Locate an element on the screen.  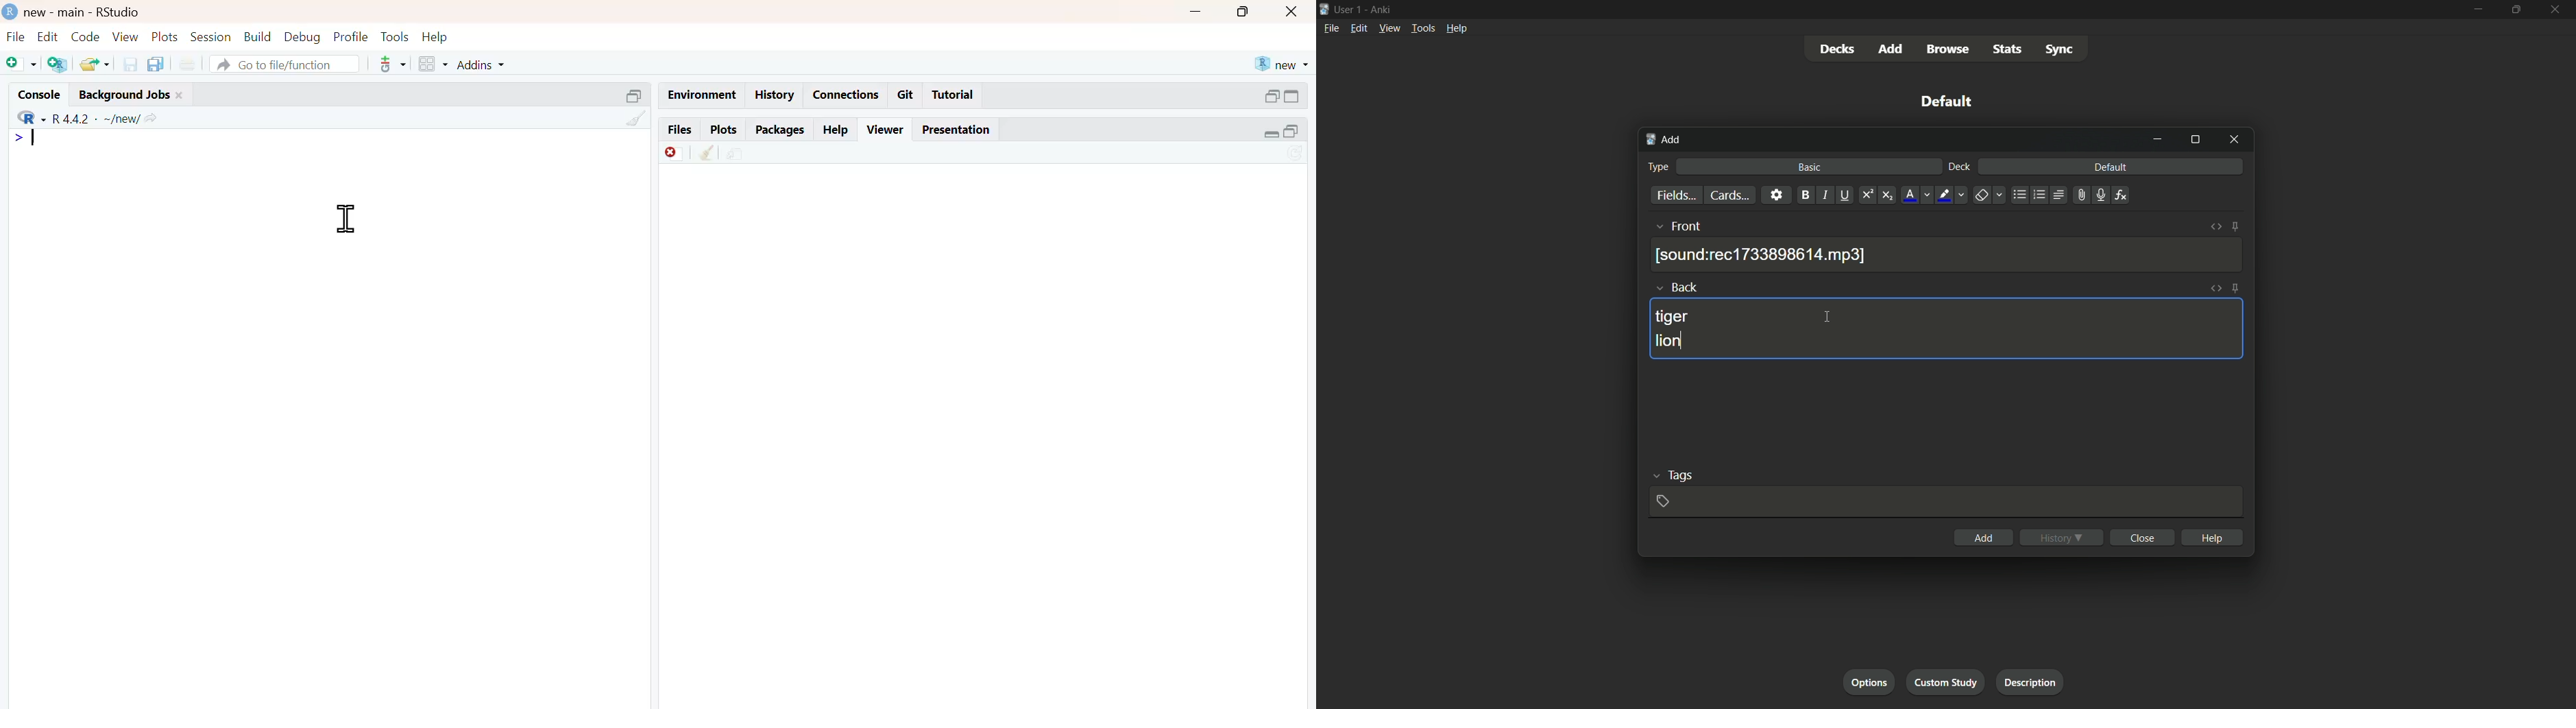
view is located at coordinates (125, 37).